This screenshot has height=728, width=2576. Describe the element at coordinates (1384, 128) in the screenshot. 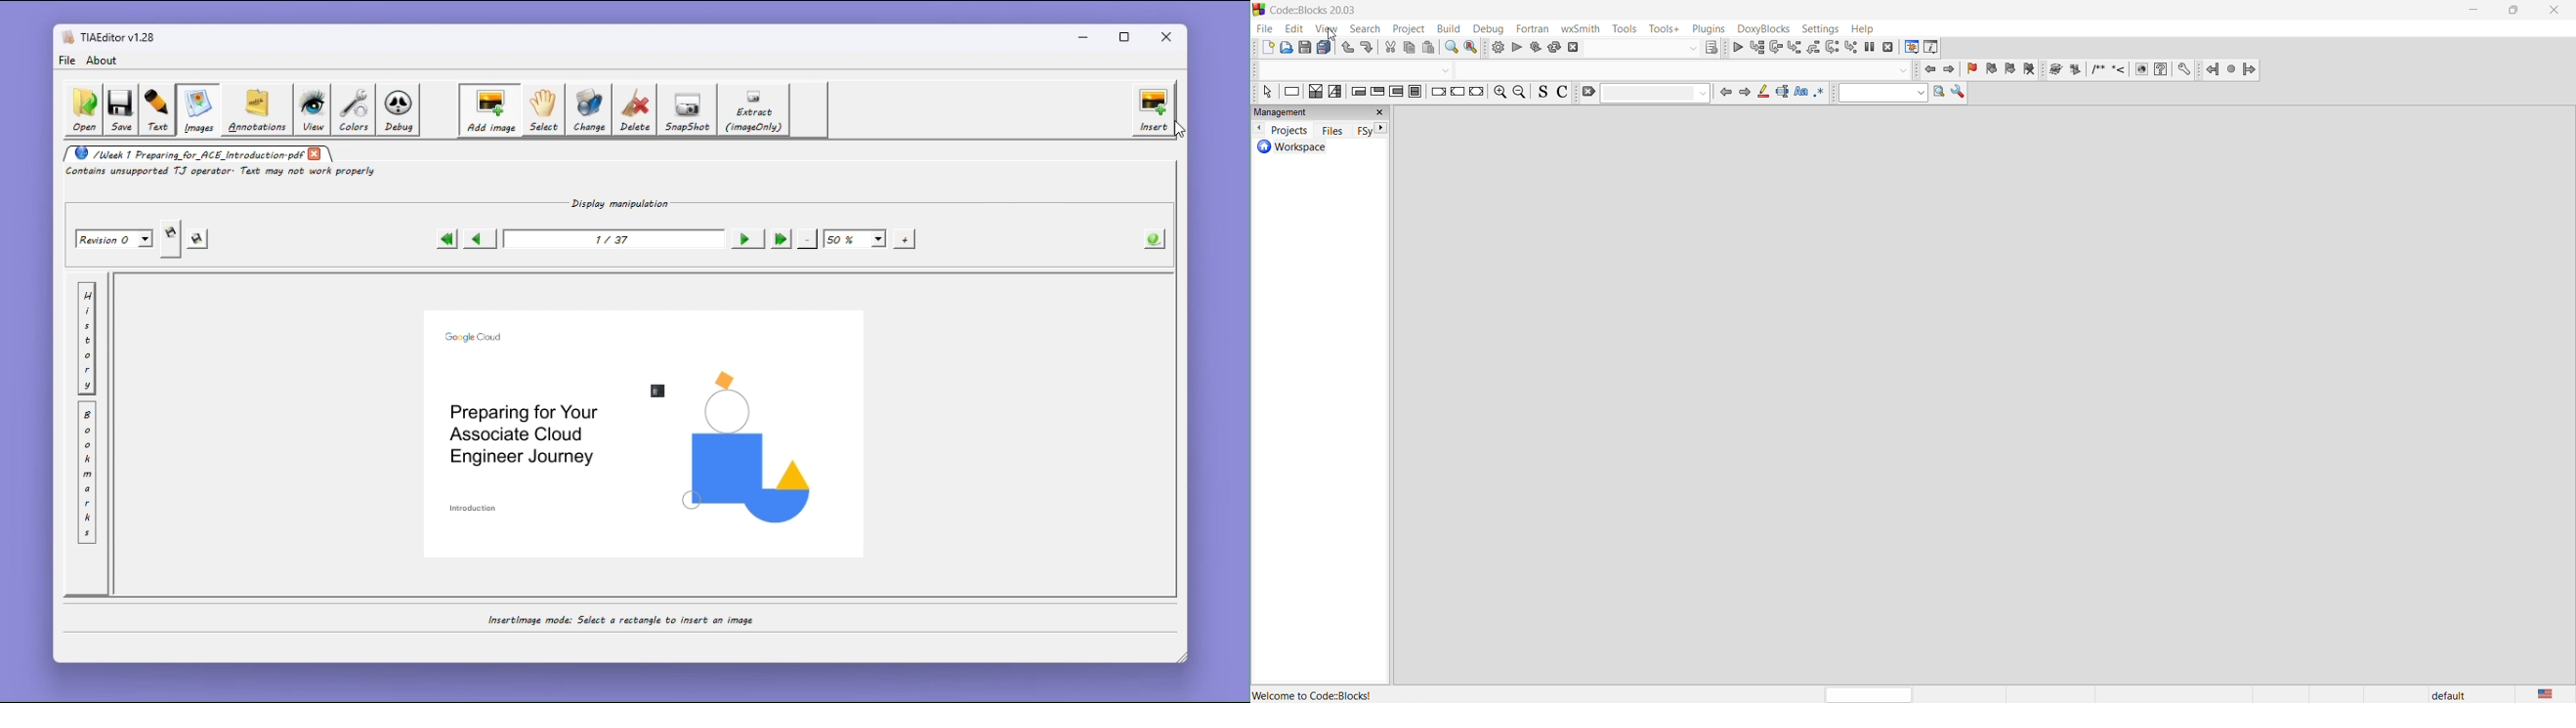

I see `next` at that location.